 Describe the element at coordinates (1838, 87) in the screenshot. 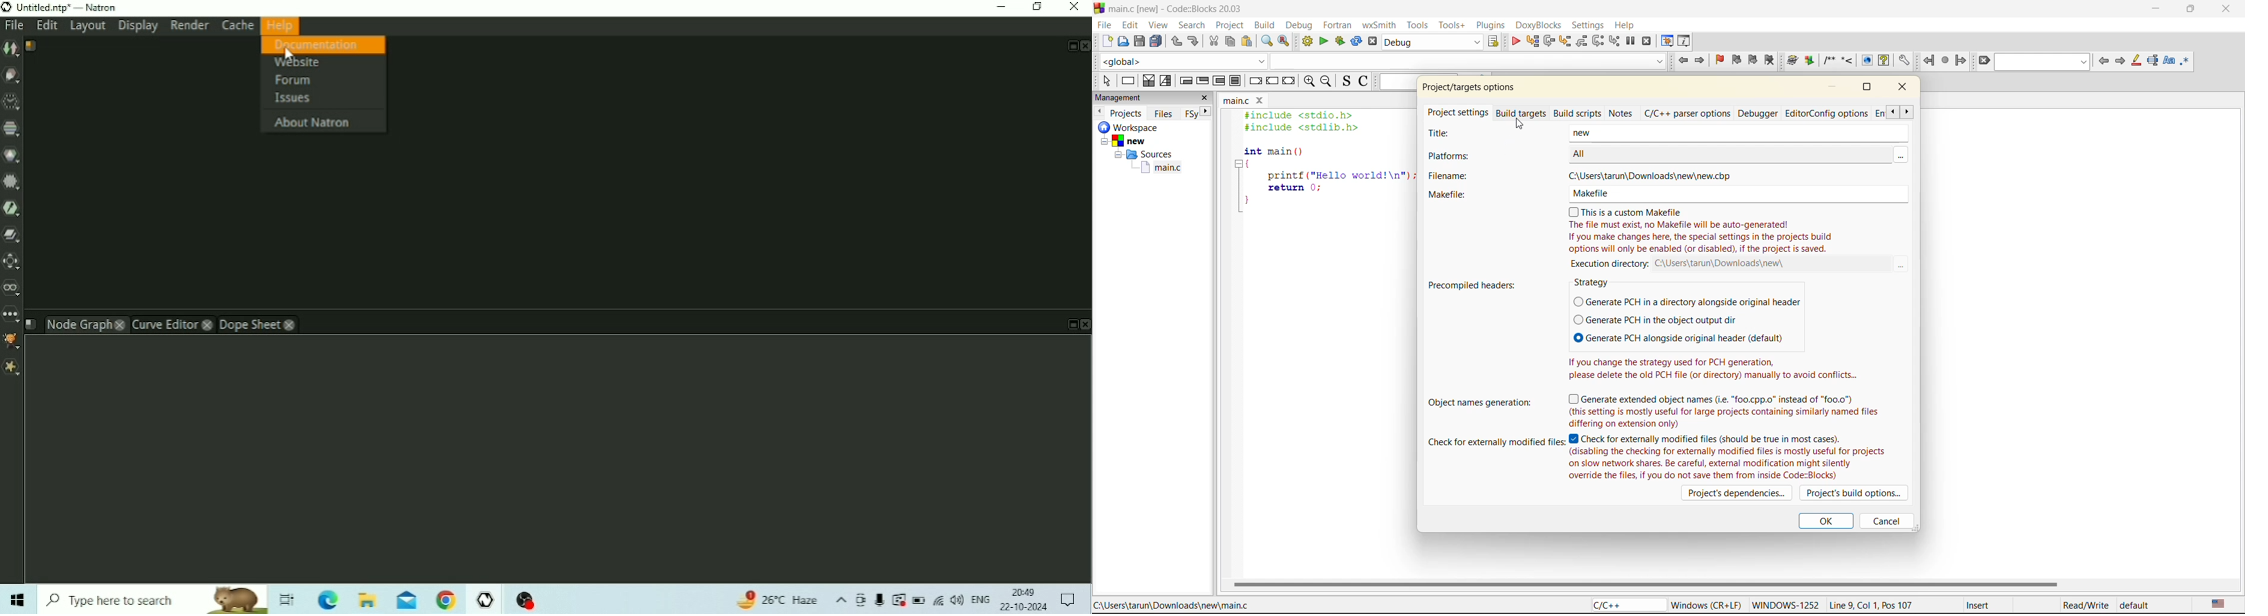

I see `minimize` at that location.